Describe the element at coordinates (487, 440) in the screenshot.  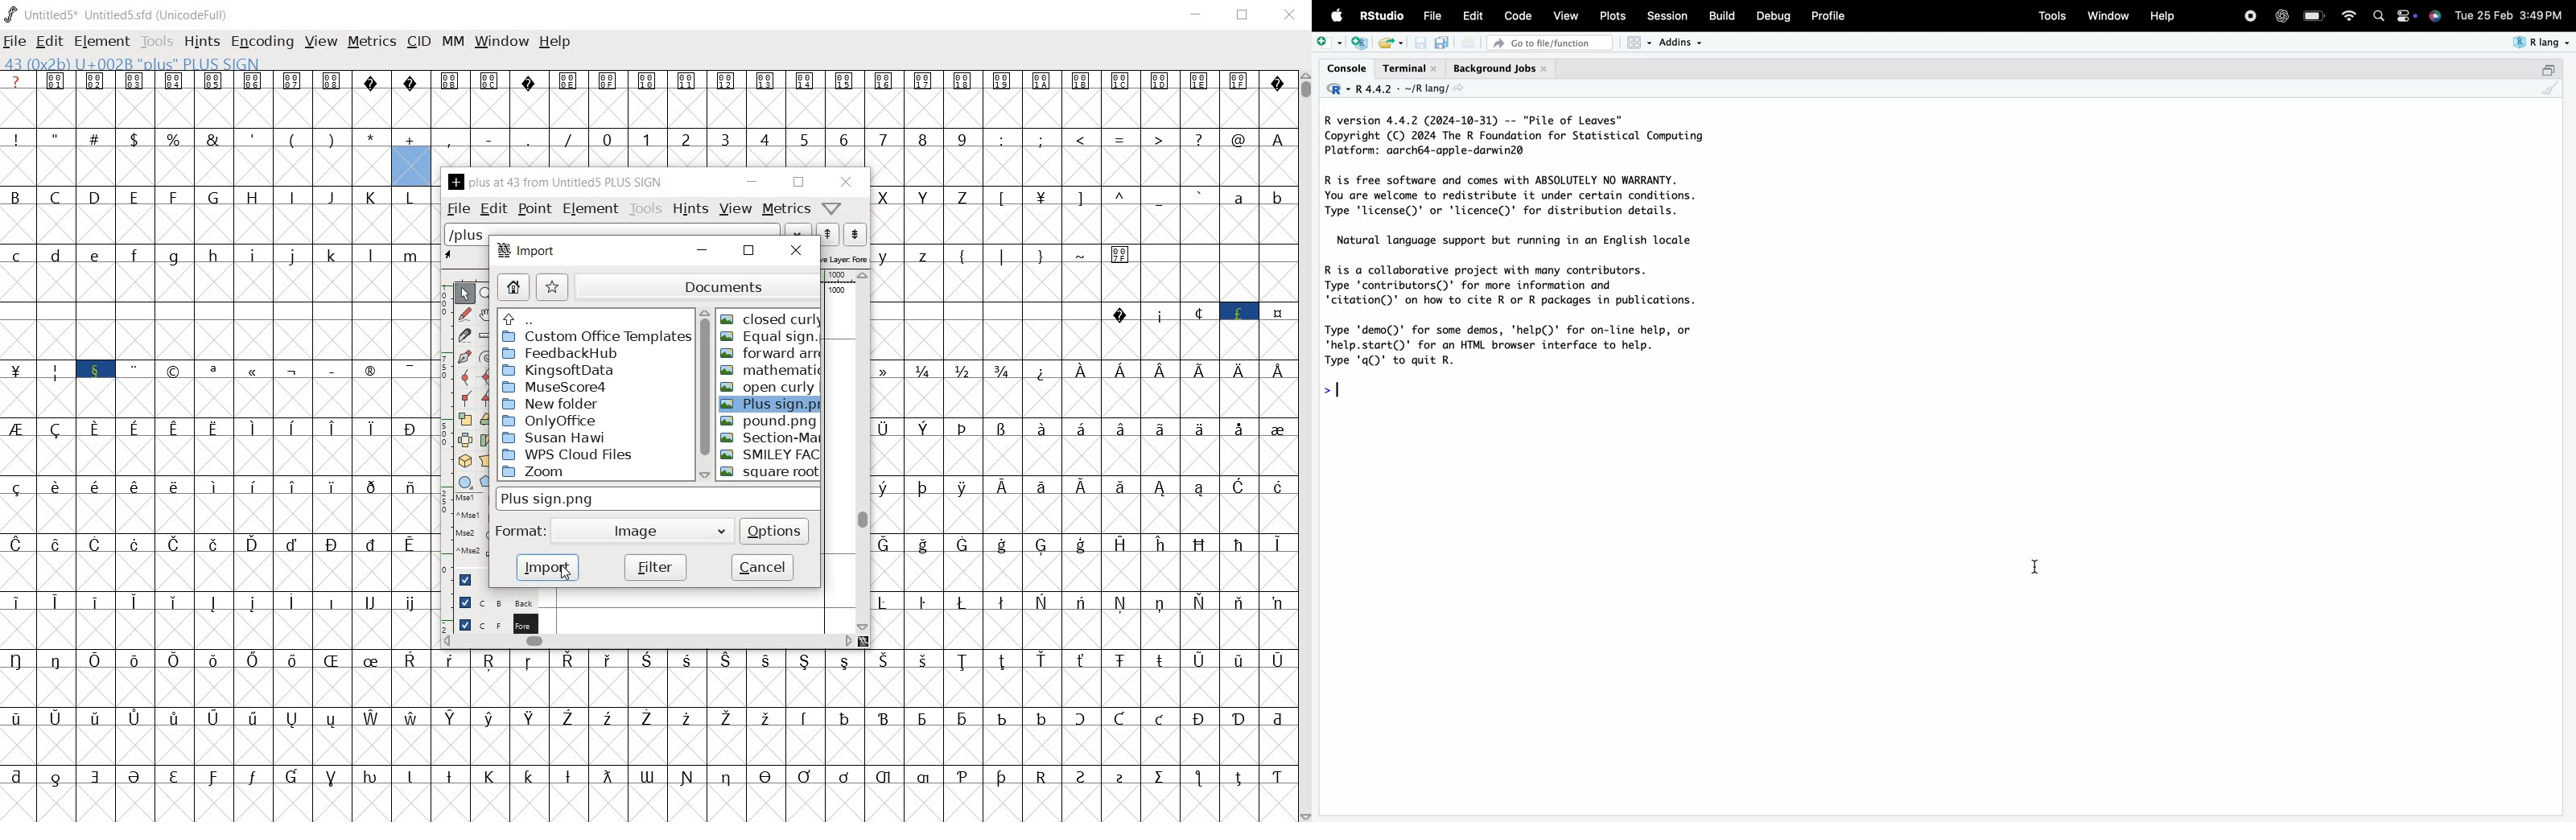
I see `skew the selection` at that location.